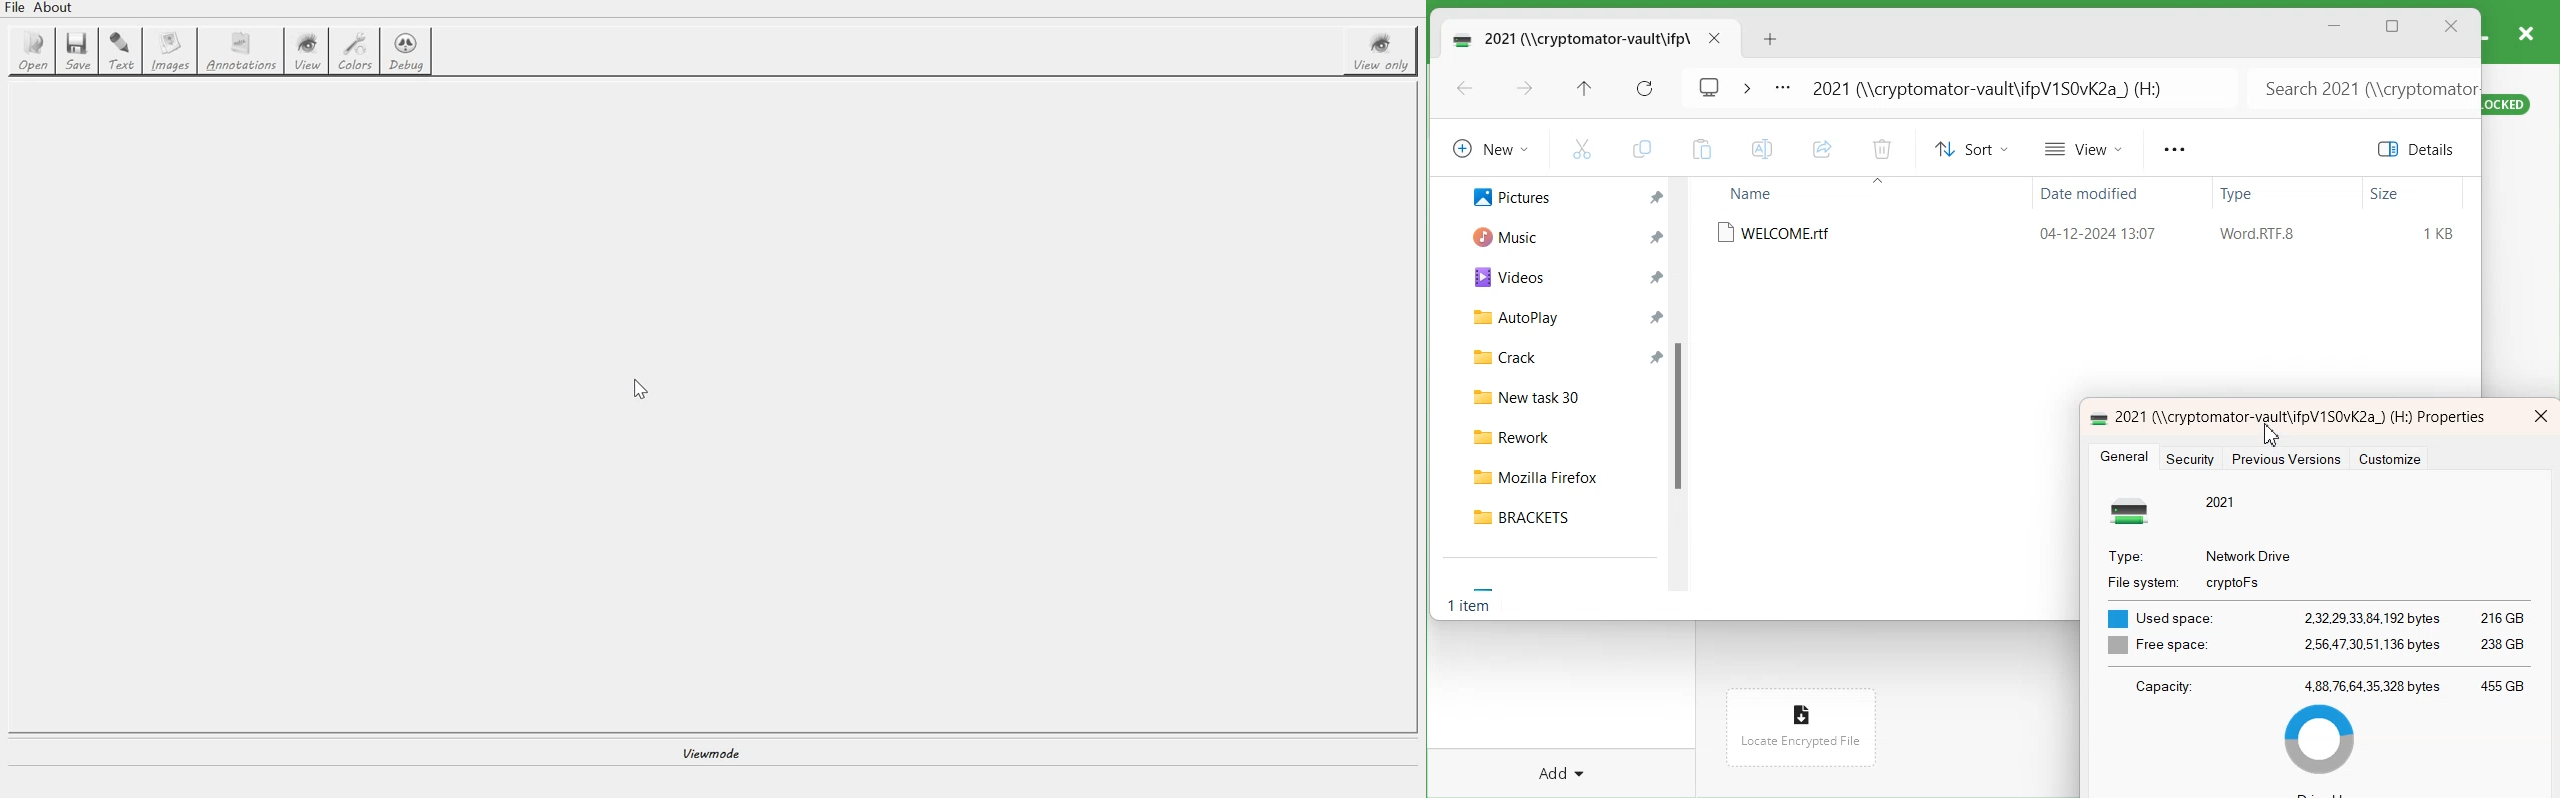  I want to click on Scroll, so click(1683, 391).